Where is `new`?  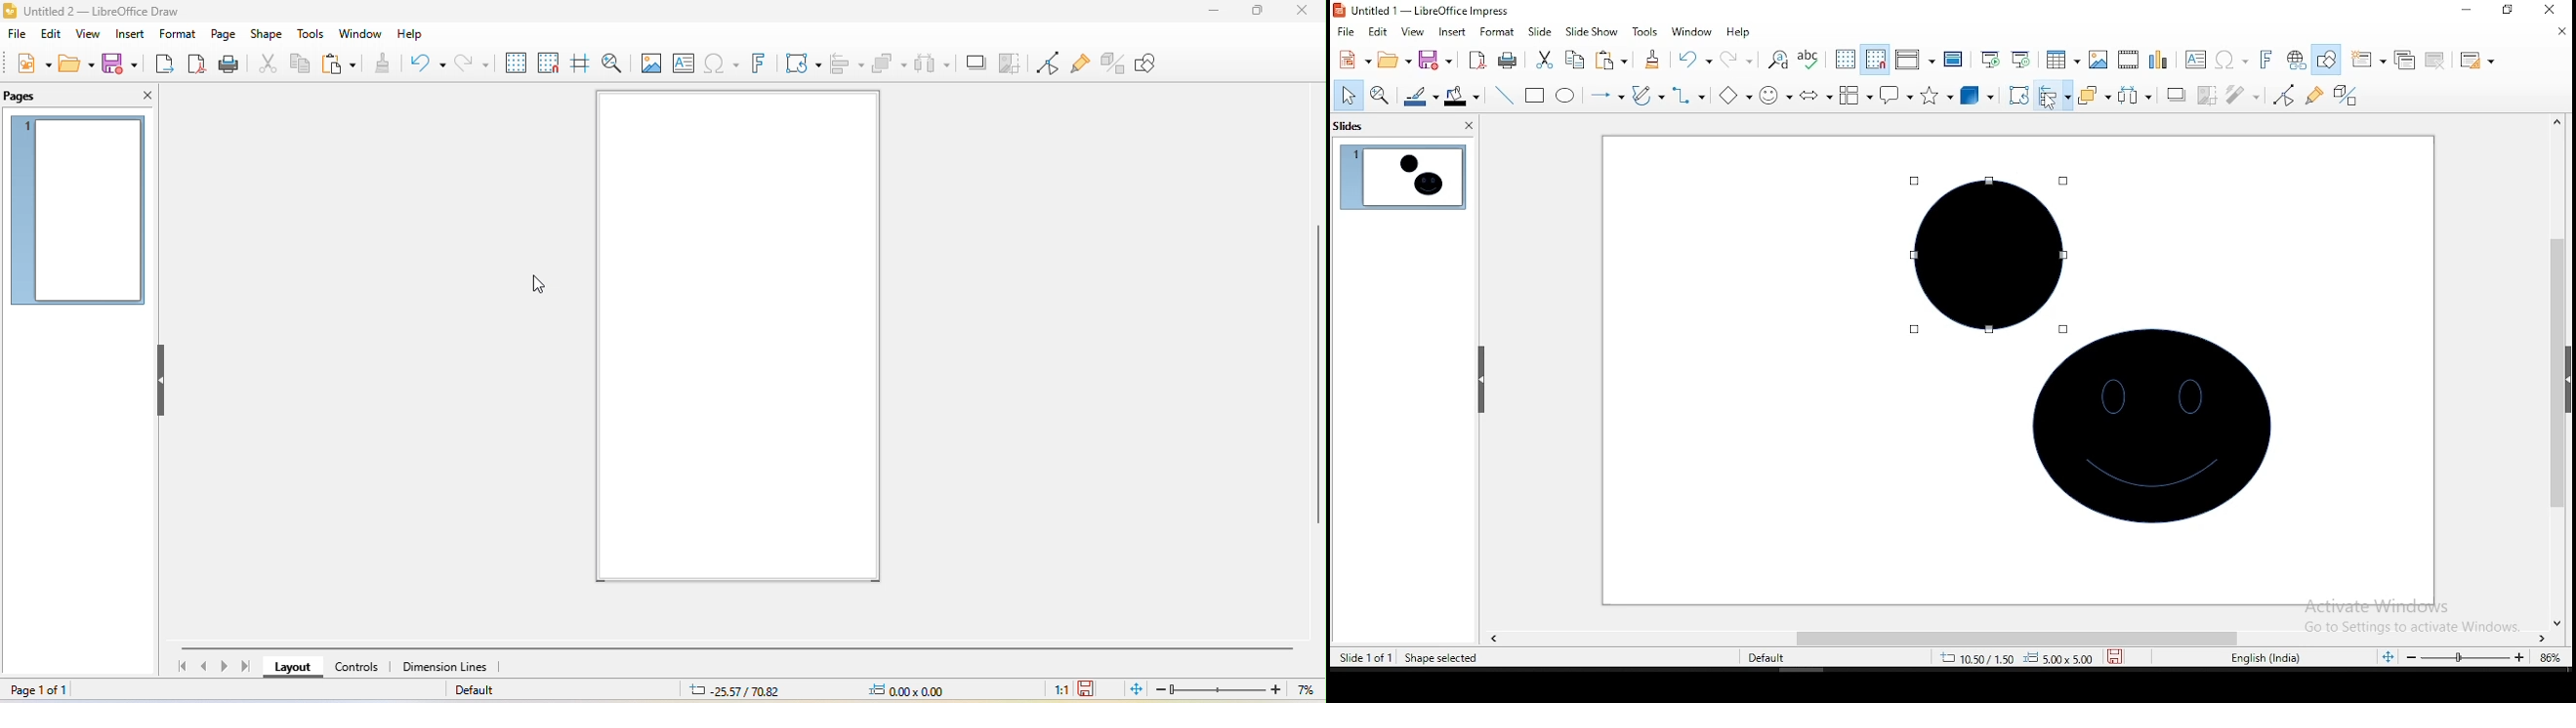
new is located at coordinates (31, 64).